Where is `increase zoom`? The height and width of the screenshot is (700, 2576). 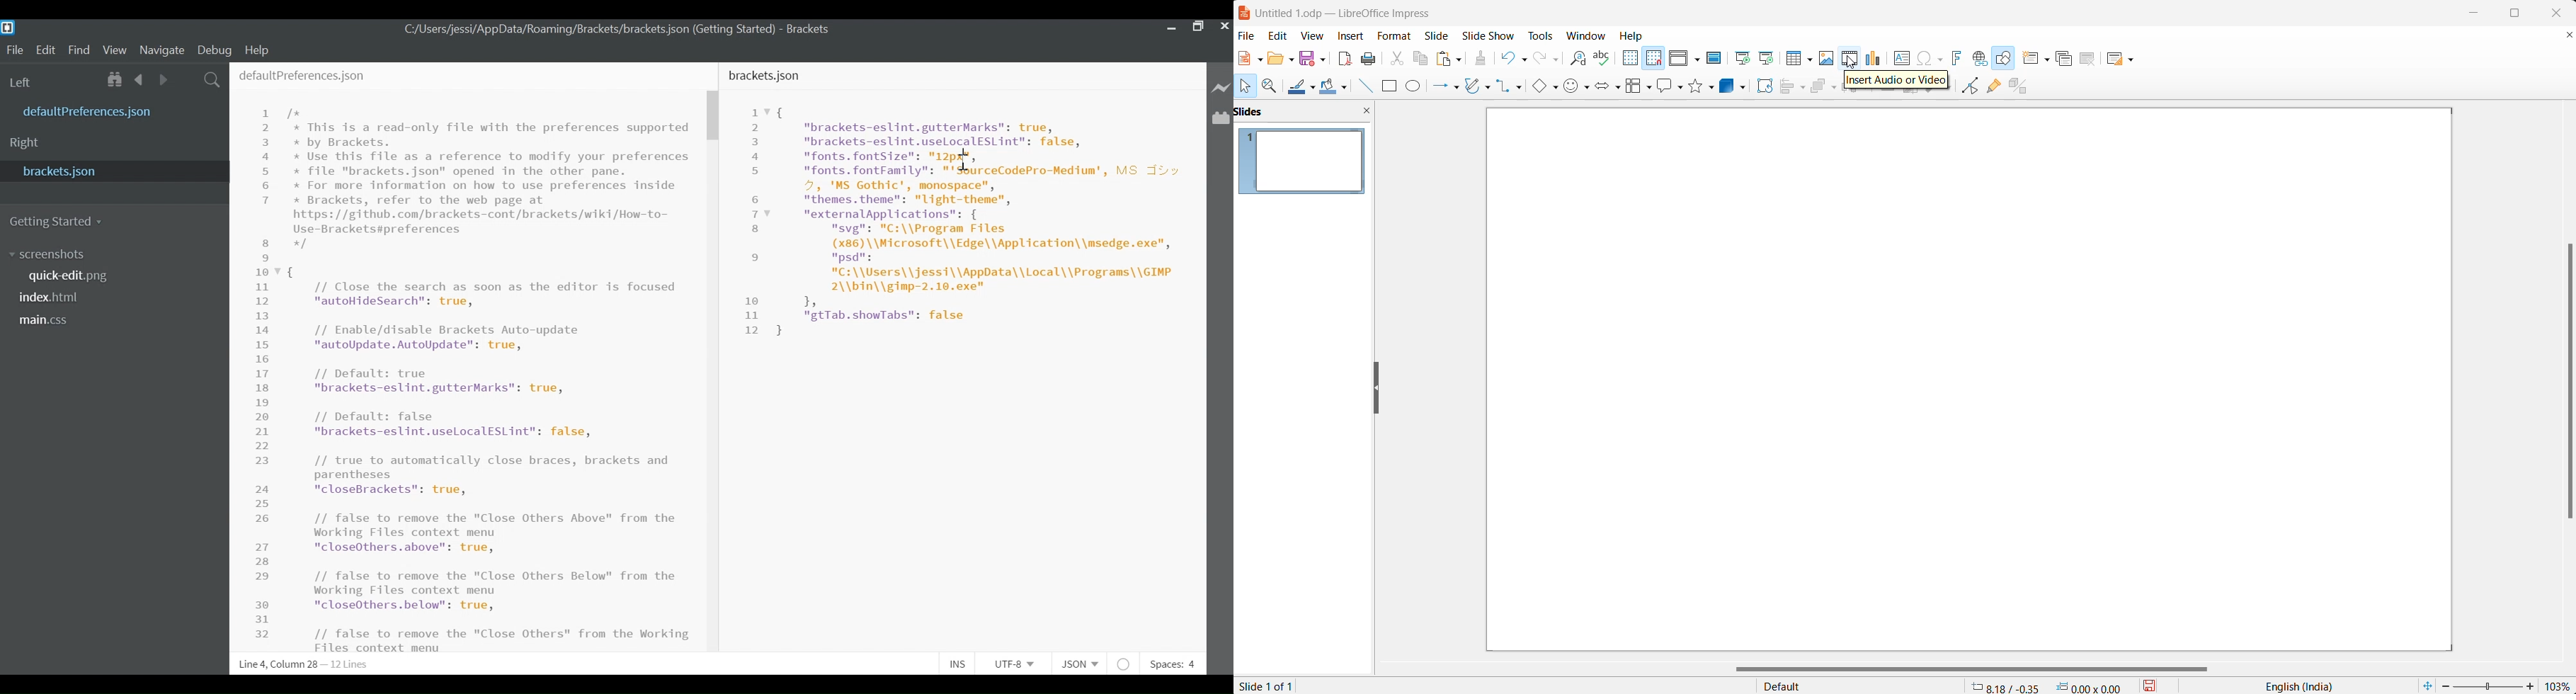 increase zoom is located at coordinates (2531, 685).